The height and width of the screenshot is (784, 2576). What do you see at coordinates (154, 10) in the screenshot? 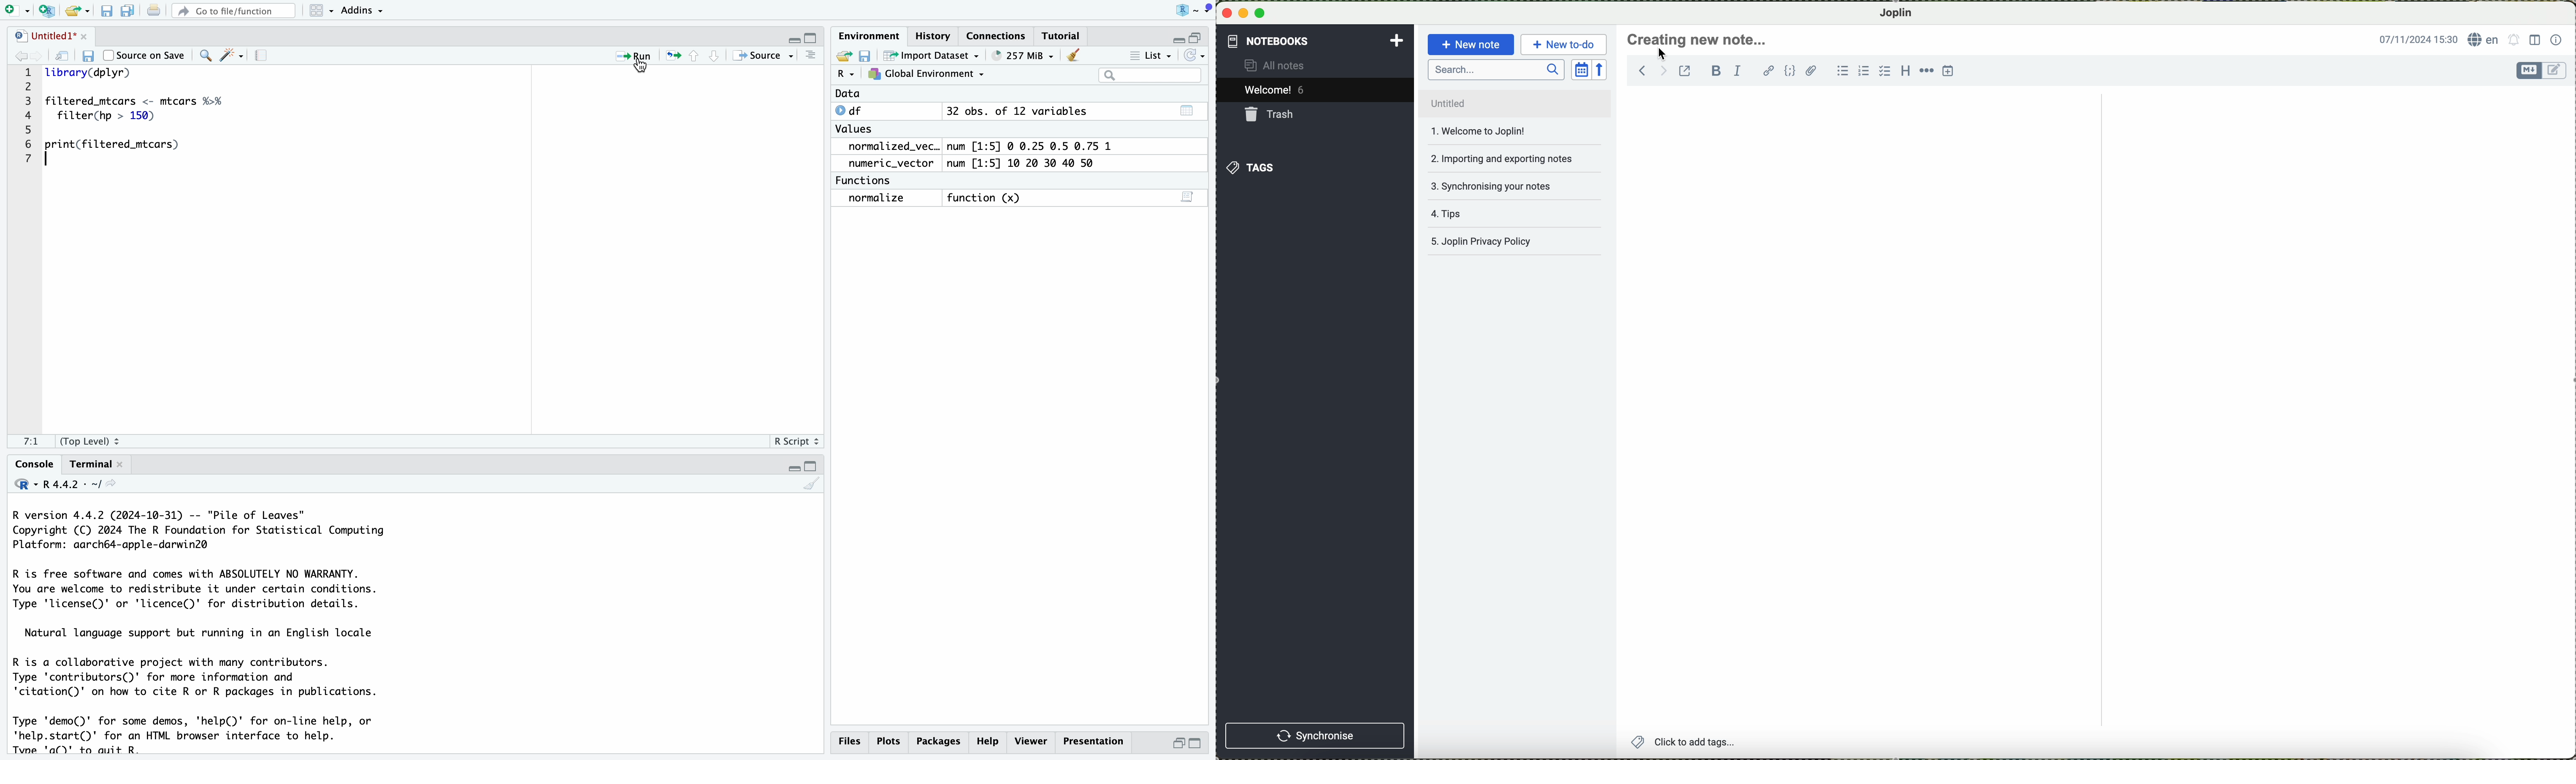
I see `print the current file` at bounding box center [154, 10].